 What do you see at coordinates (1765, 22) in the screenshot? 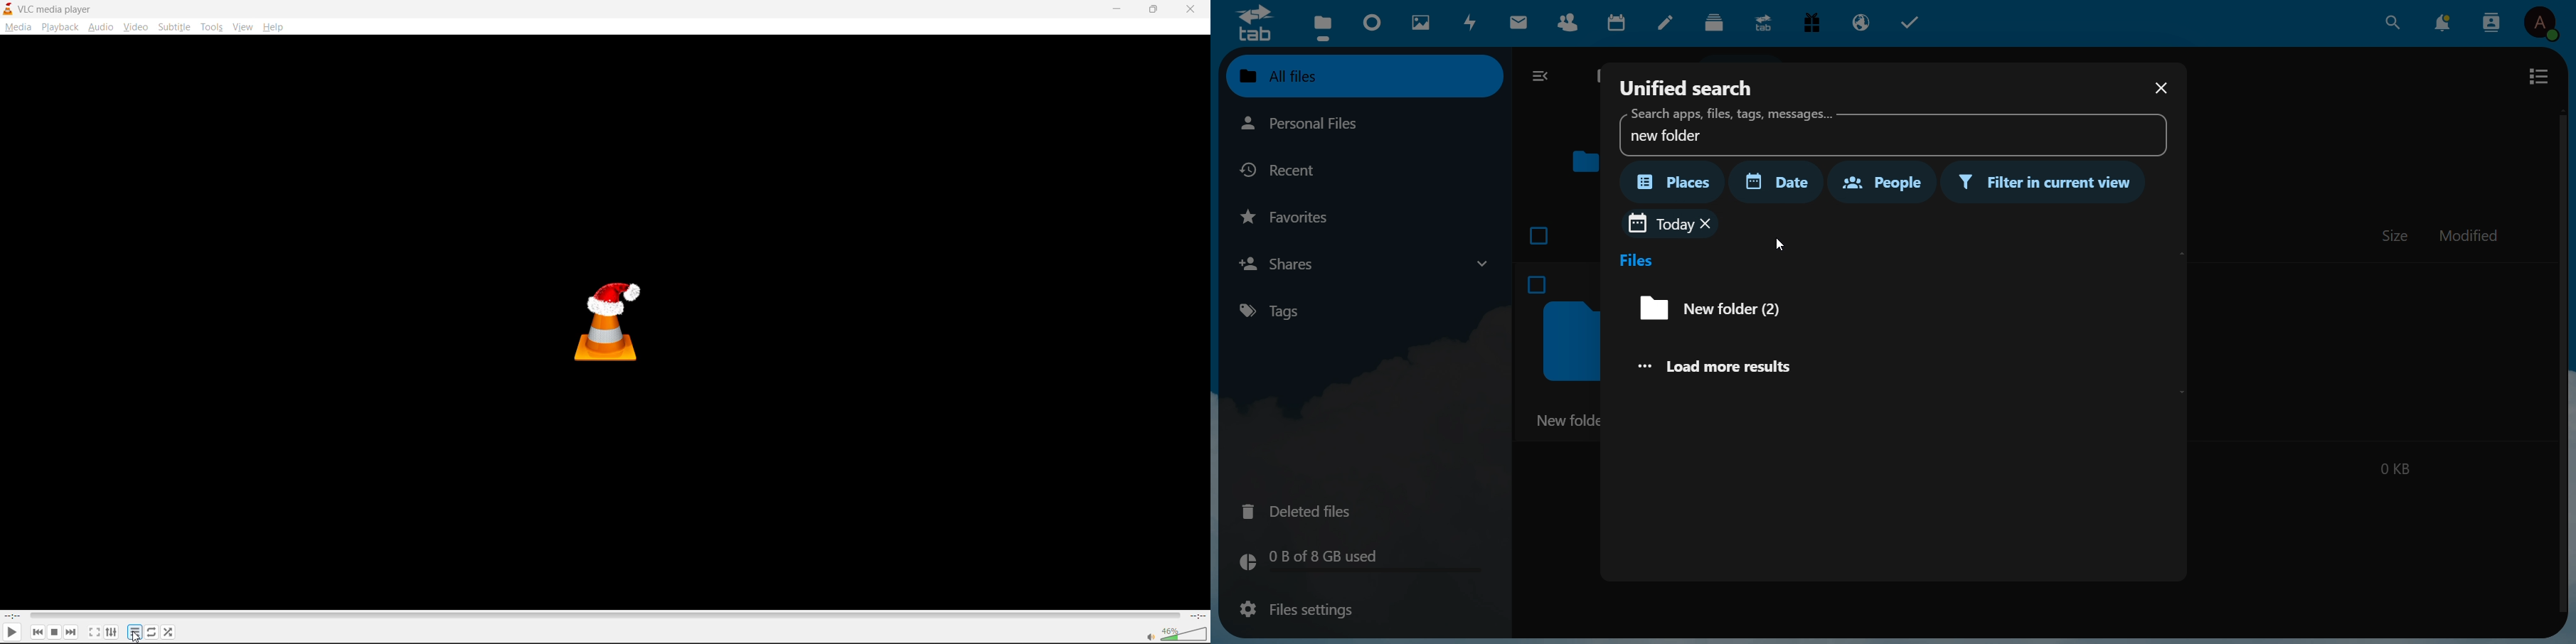
I see `upgrade` at bounding box center [1765, 22].